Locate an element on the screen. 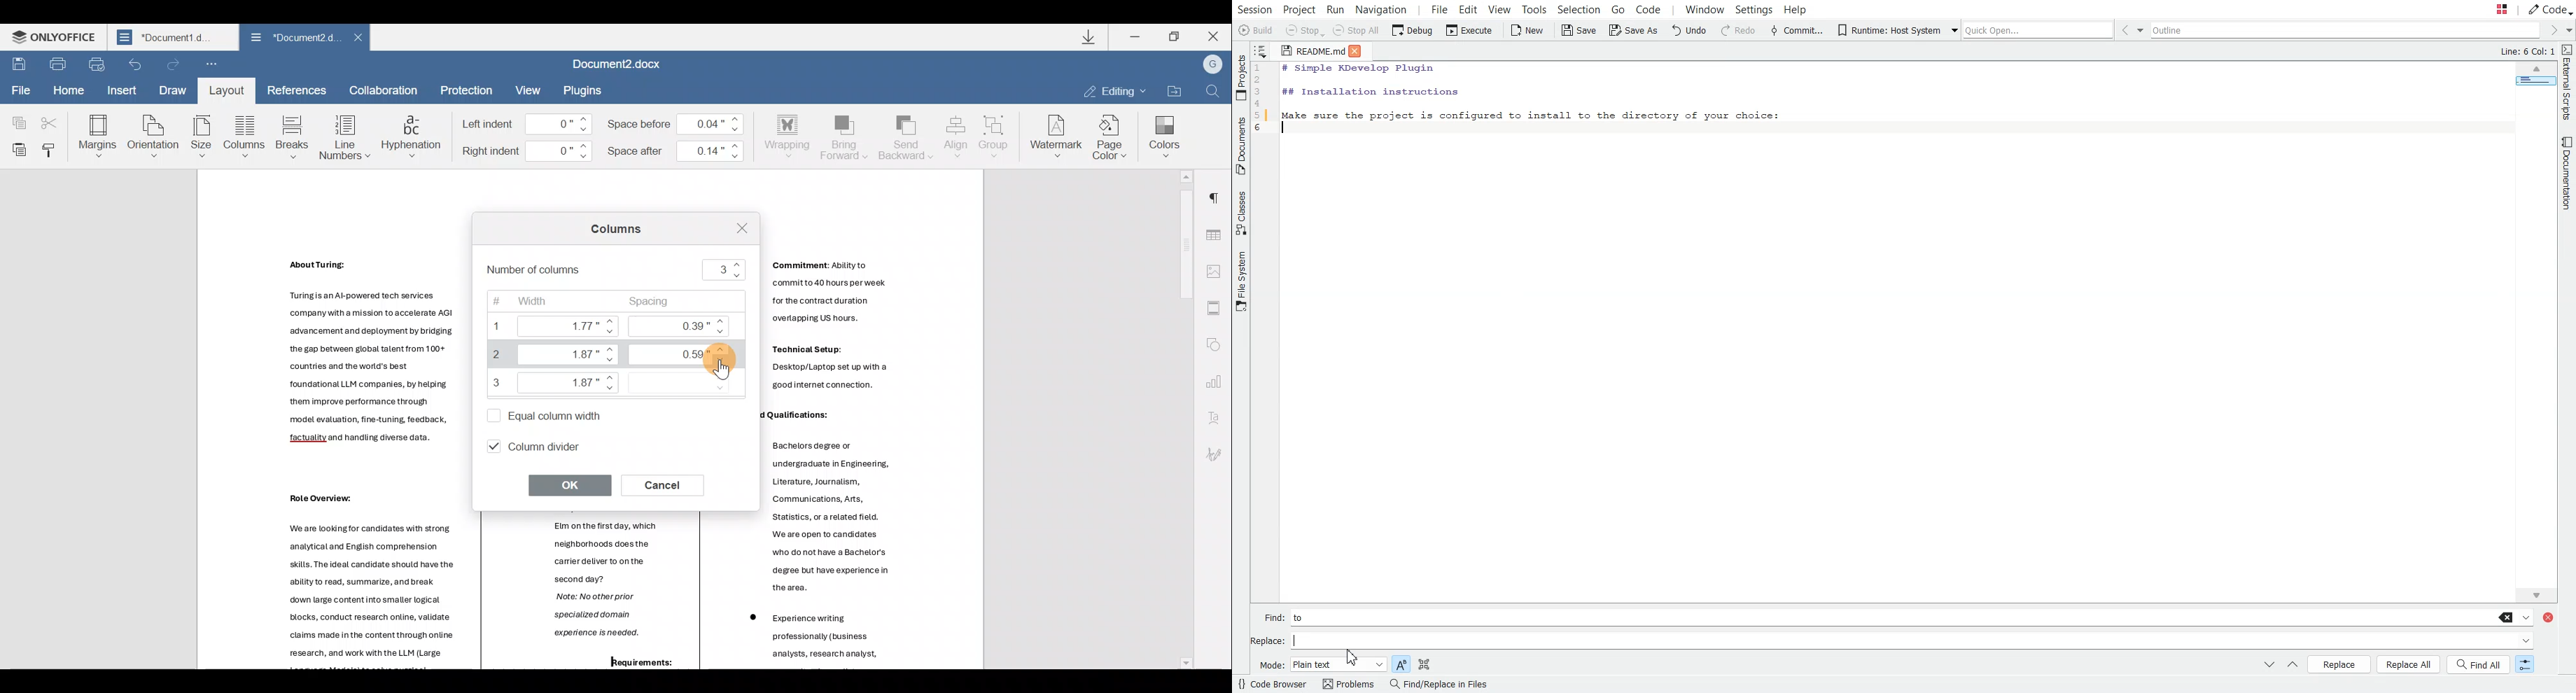  Undo is located at coordinates (135, 64).